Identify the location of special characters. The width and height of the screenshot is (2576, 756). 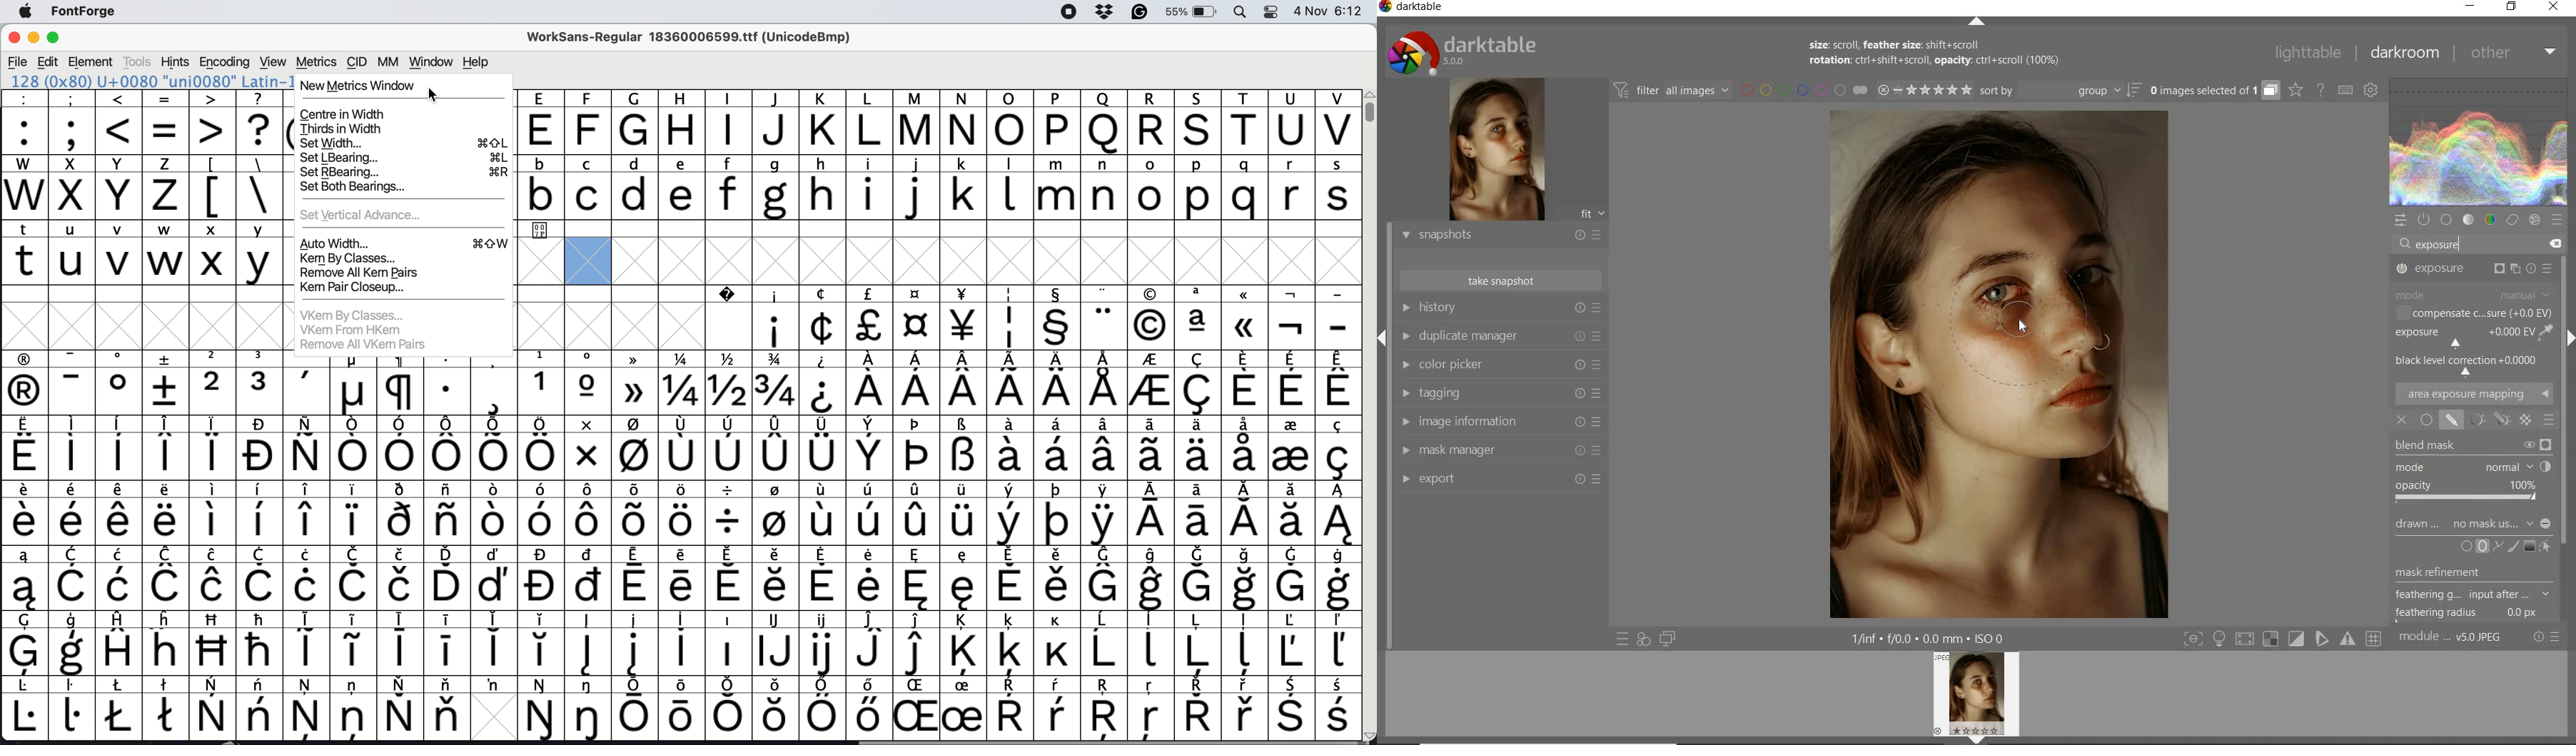
(680, 684).